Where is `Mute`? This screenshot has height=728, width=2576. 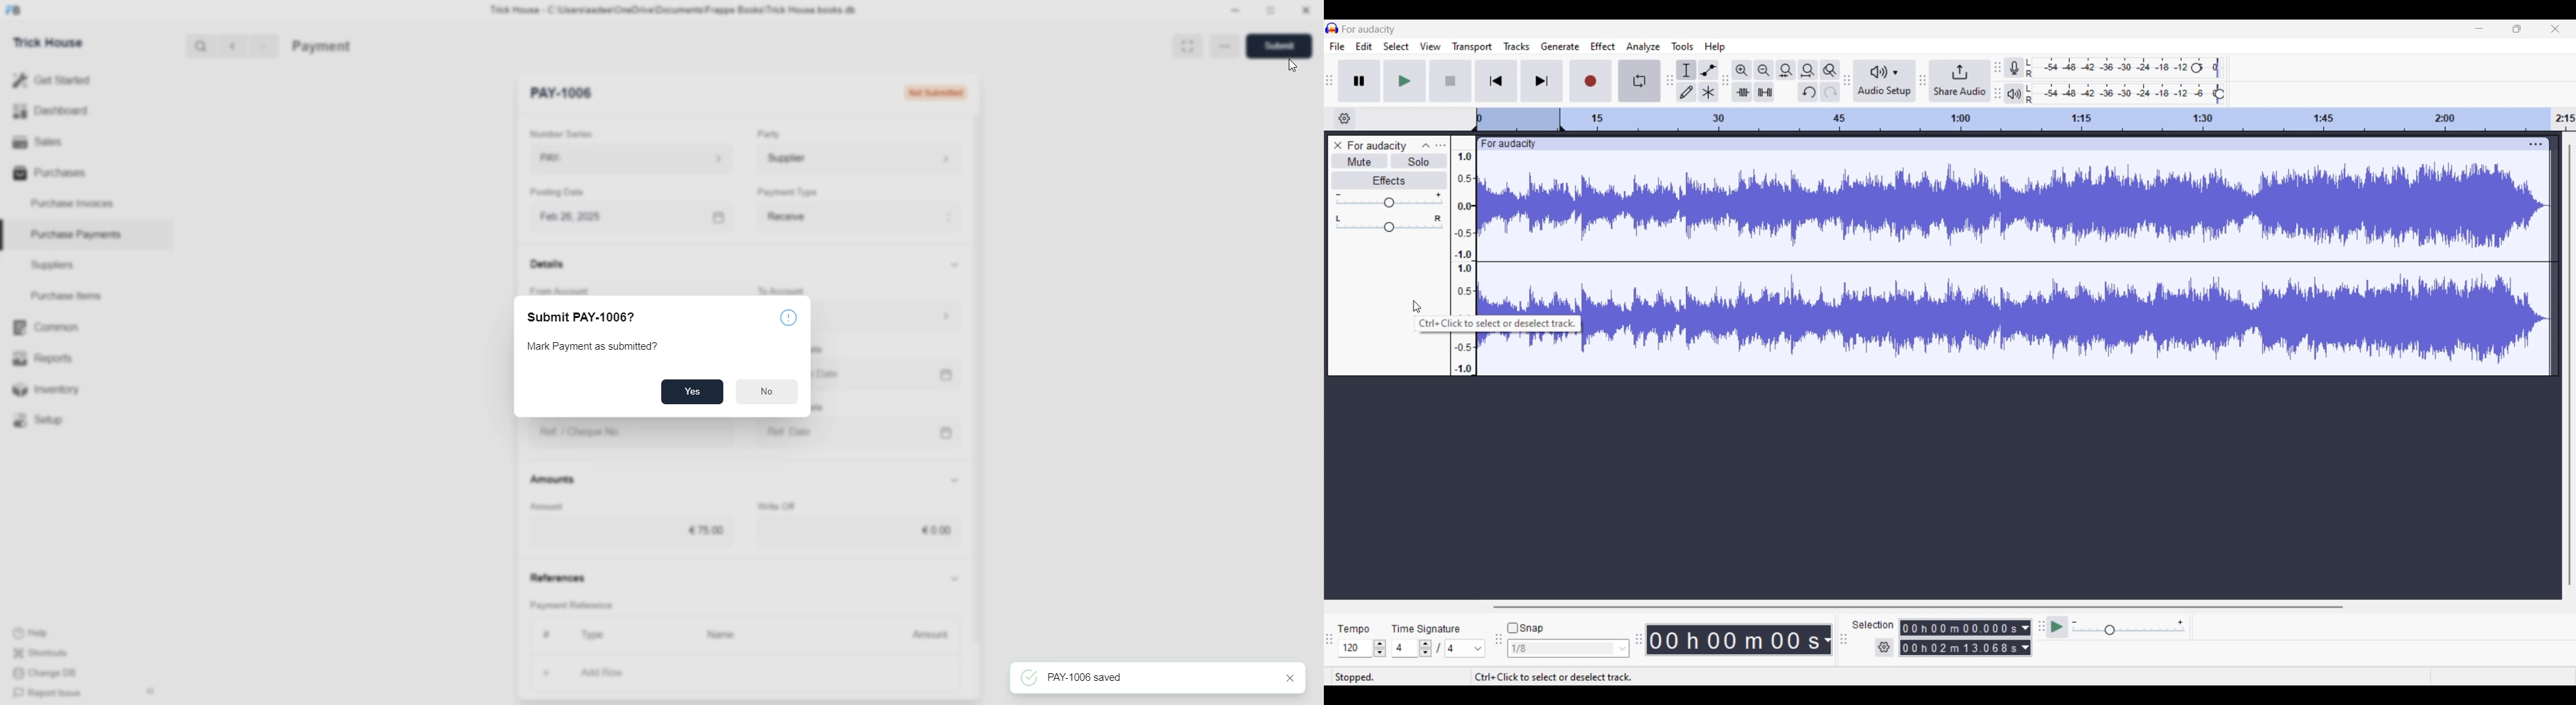
Mute is located at coordinates (1359, 161).